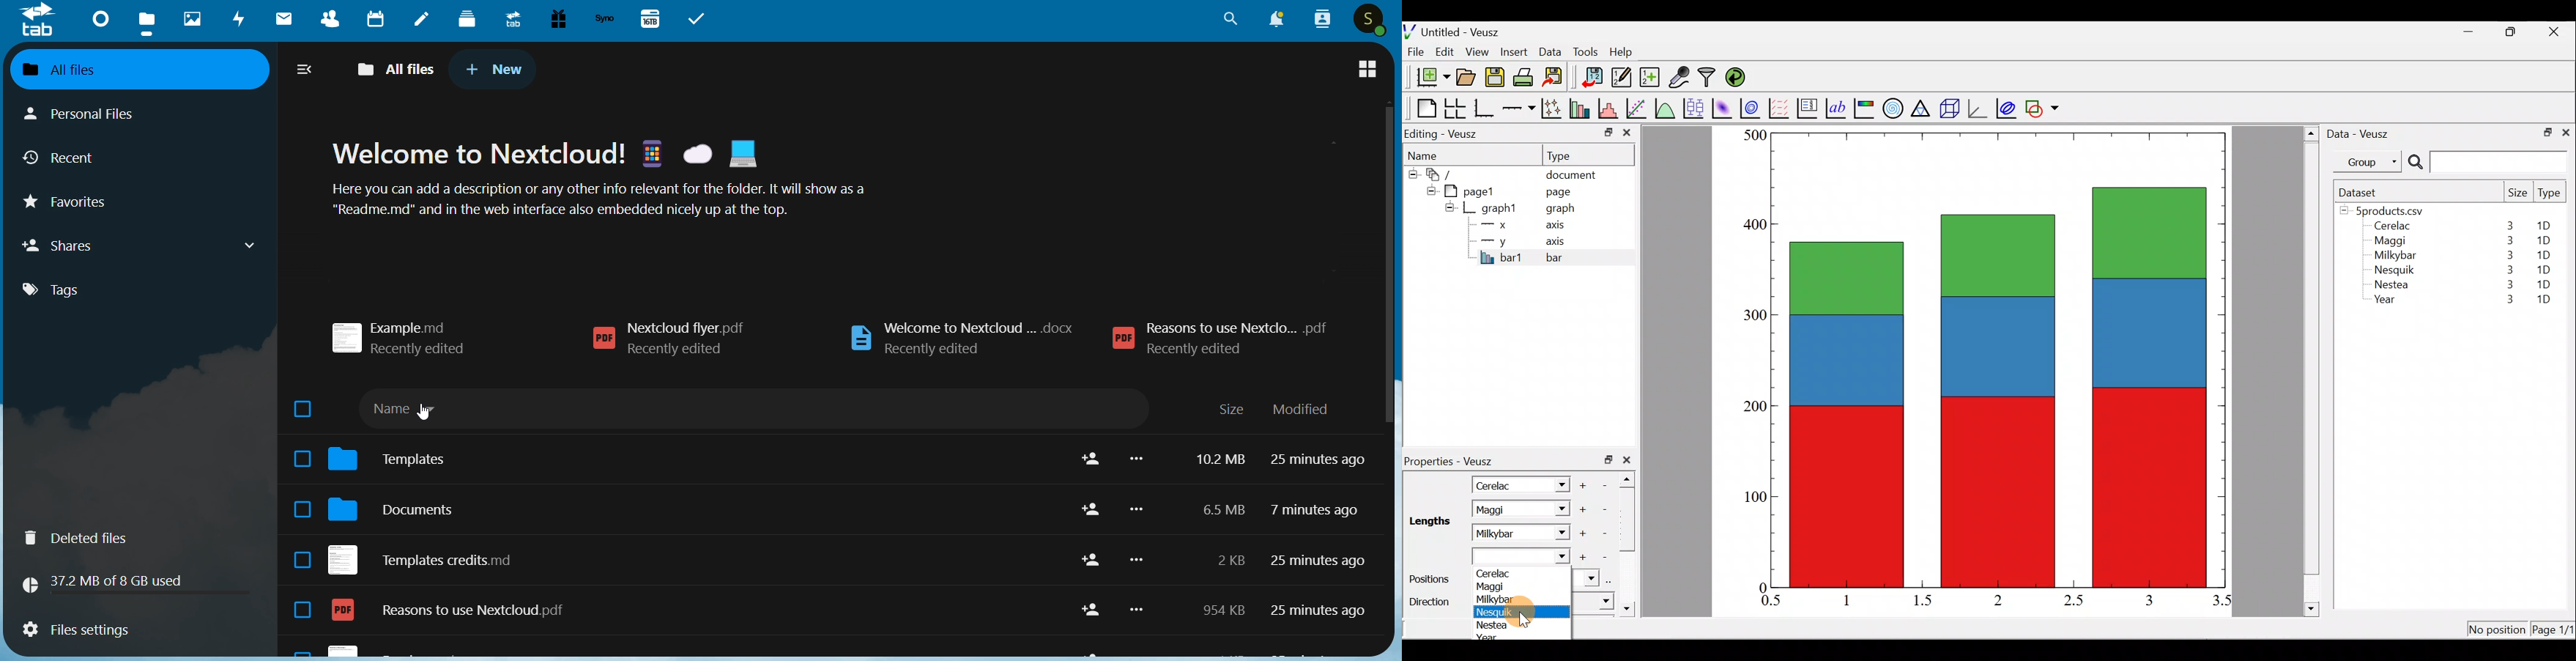 The image size is (2576, 672). Describe the element at coordinates (2392, 285) in the screenshot. I see `Nestea` at that location.